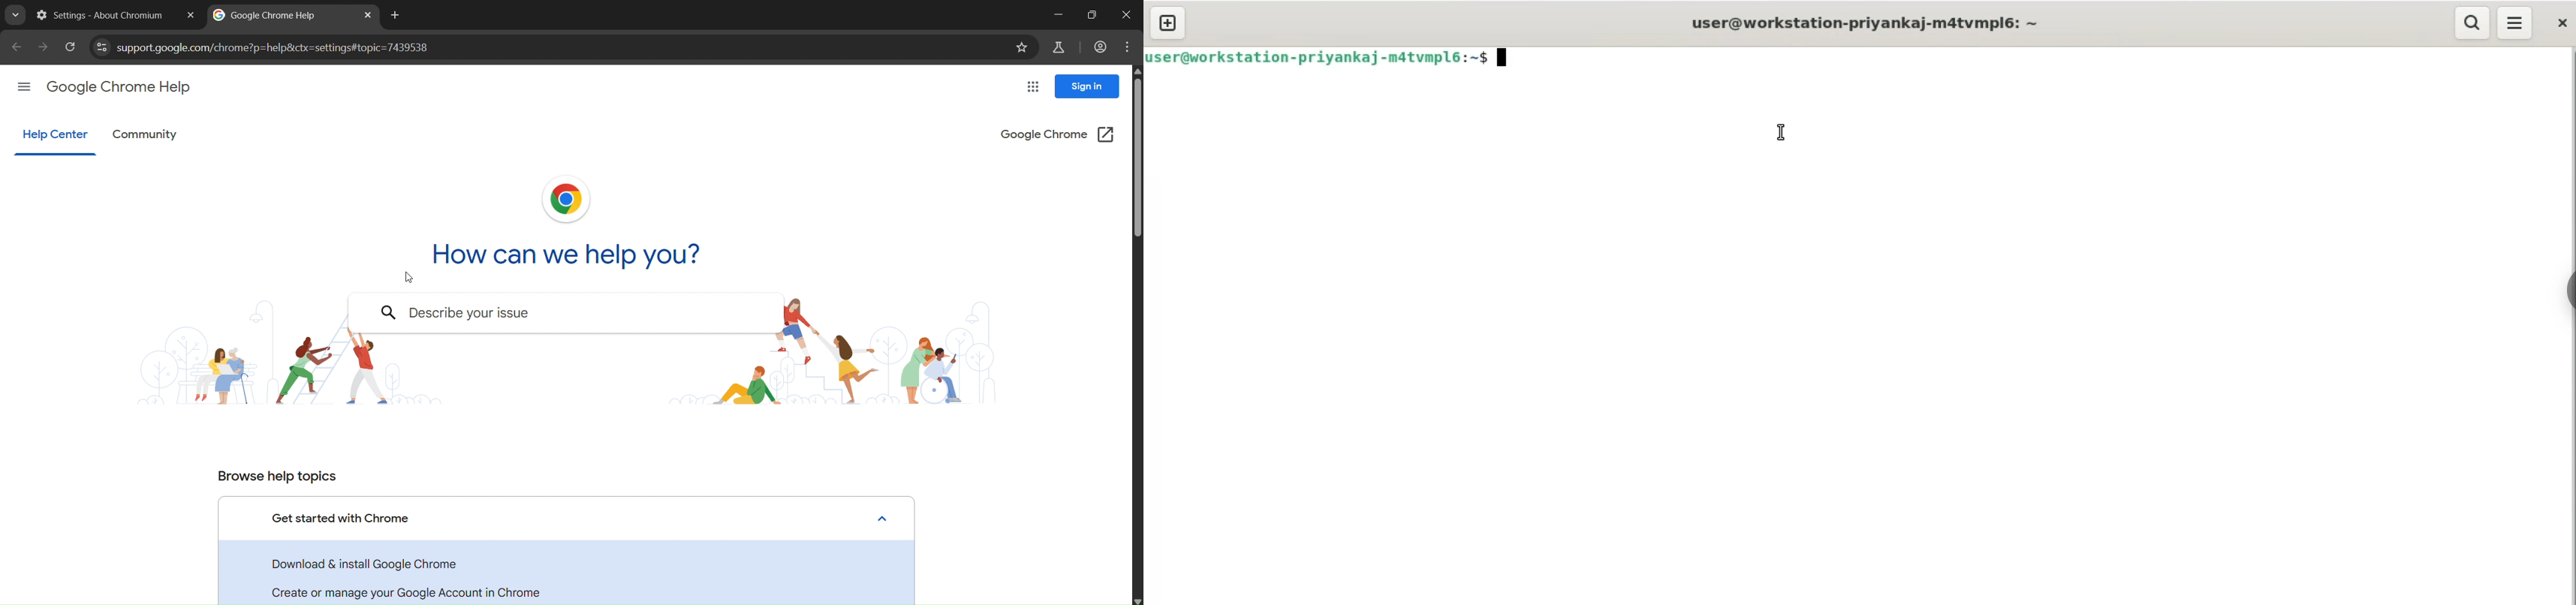 The height and width of the screenshot is (616, 2576). I want to click on google chrome help, so click(124, 87).